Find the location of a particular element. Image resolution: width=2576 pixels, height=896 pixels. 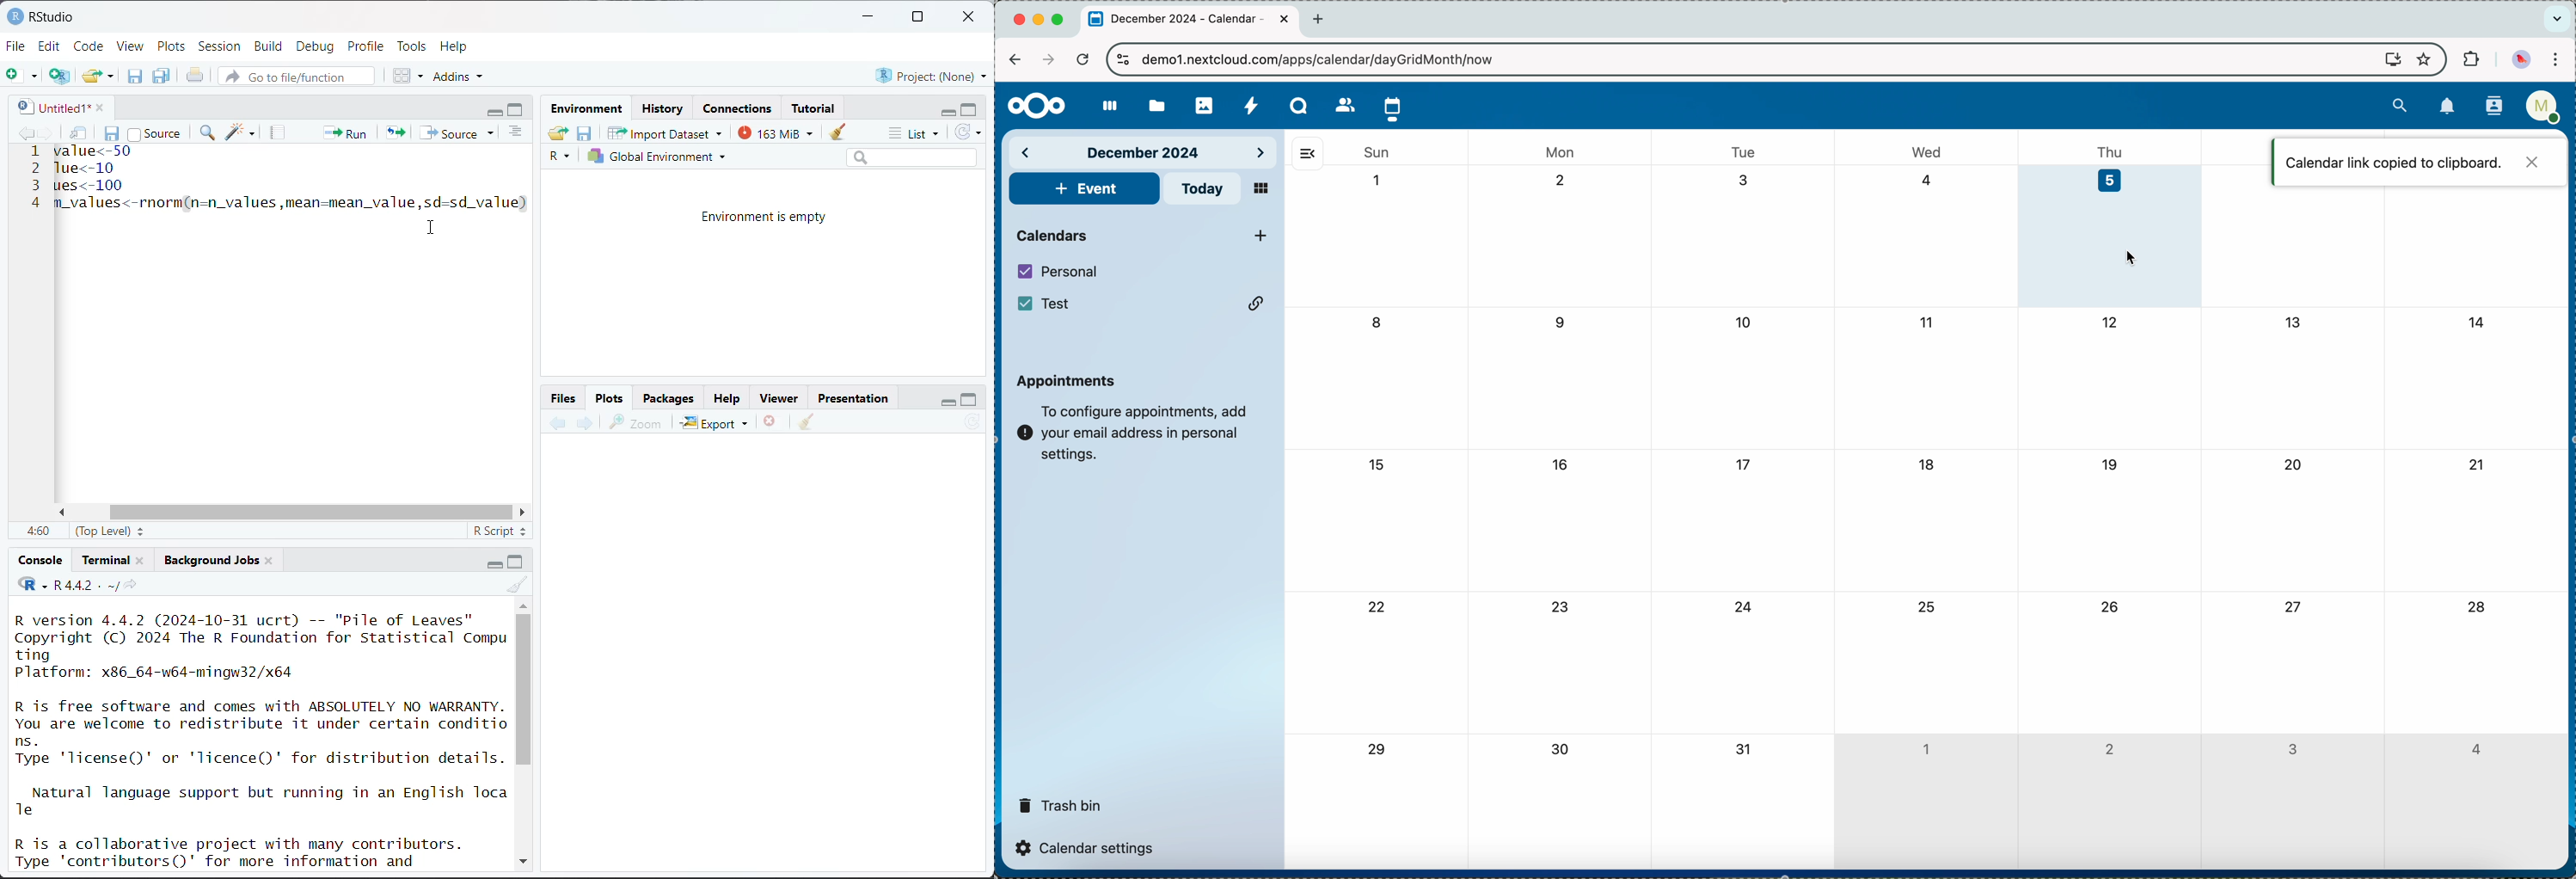

minimize is located at coordinates (945, 399).